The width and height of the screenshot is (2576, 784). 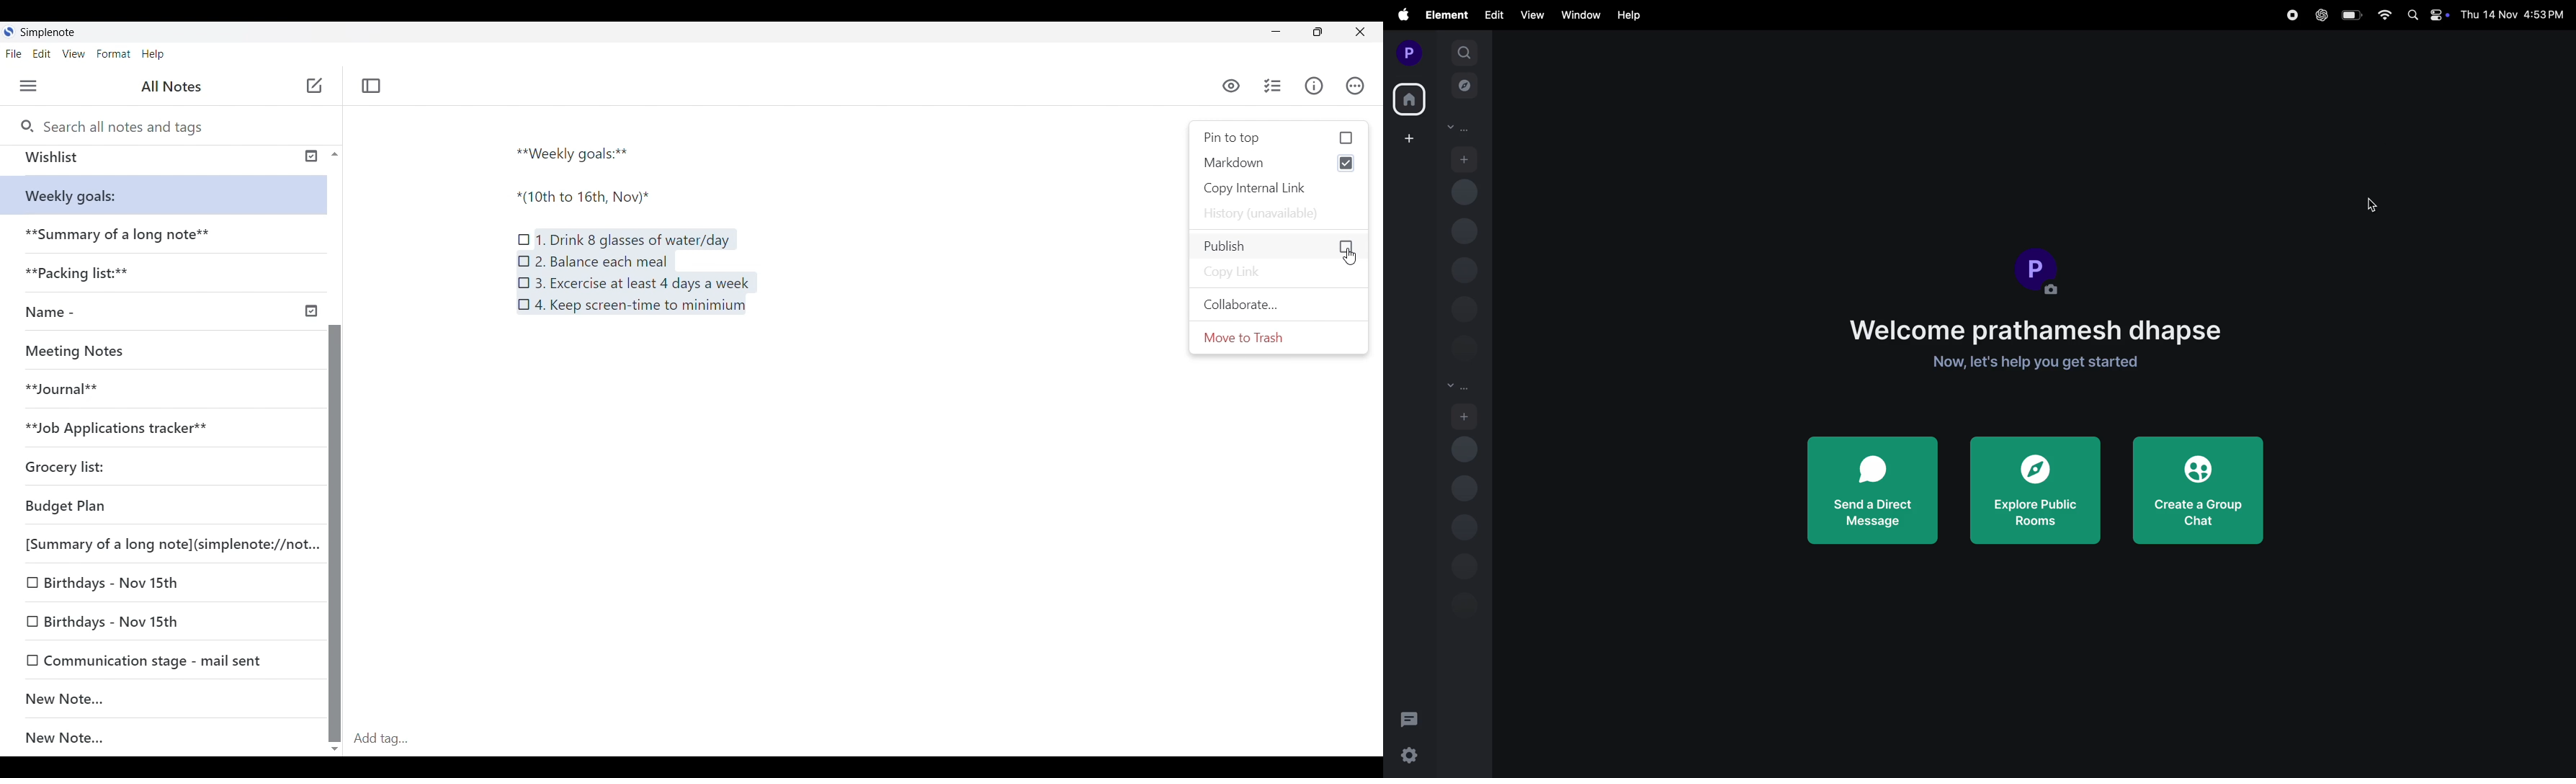 What do you see at coordinates (1464, 51) in the screenshot?
I see `search` at bounding box center [1464, 51].